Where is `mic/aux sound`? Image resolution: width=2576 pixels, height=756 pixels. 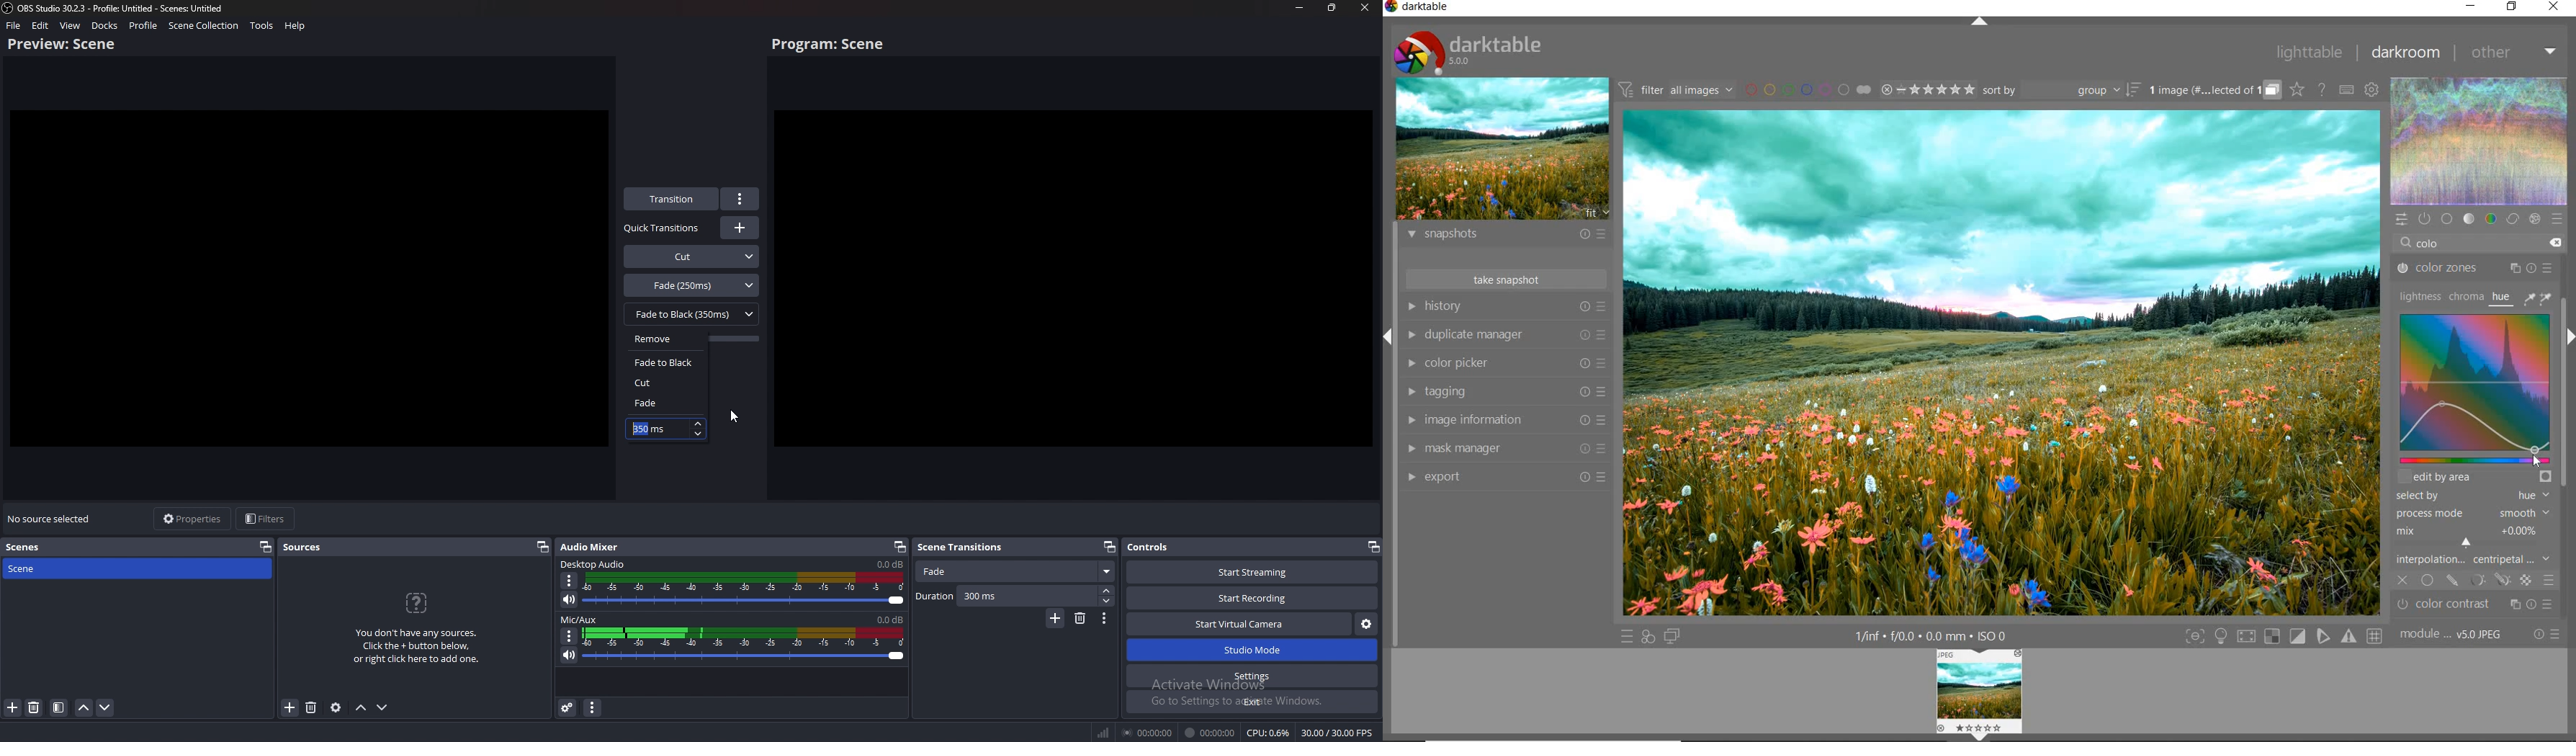
mic/aux sound is located at coordinates (889, 619).